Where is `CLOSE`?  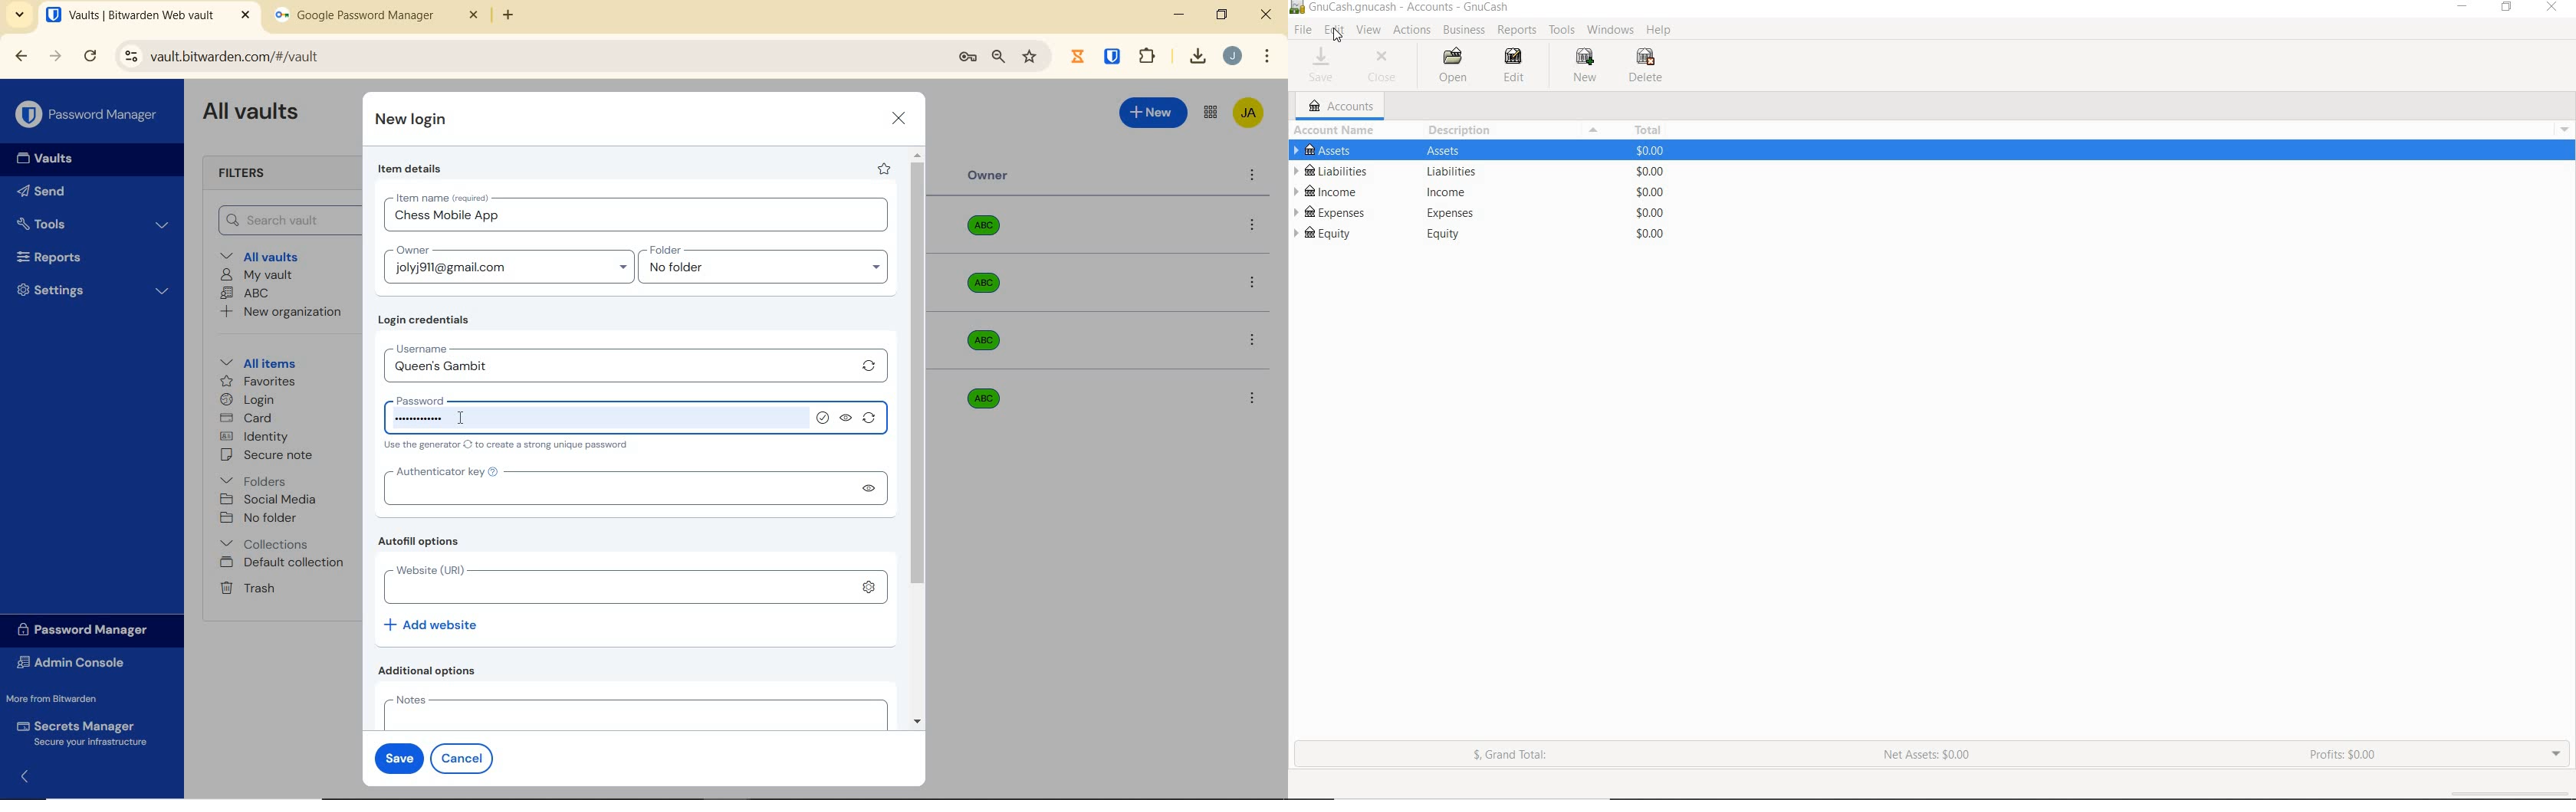 CLOSE is located at coordinates (1382, 67).